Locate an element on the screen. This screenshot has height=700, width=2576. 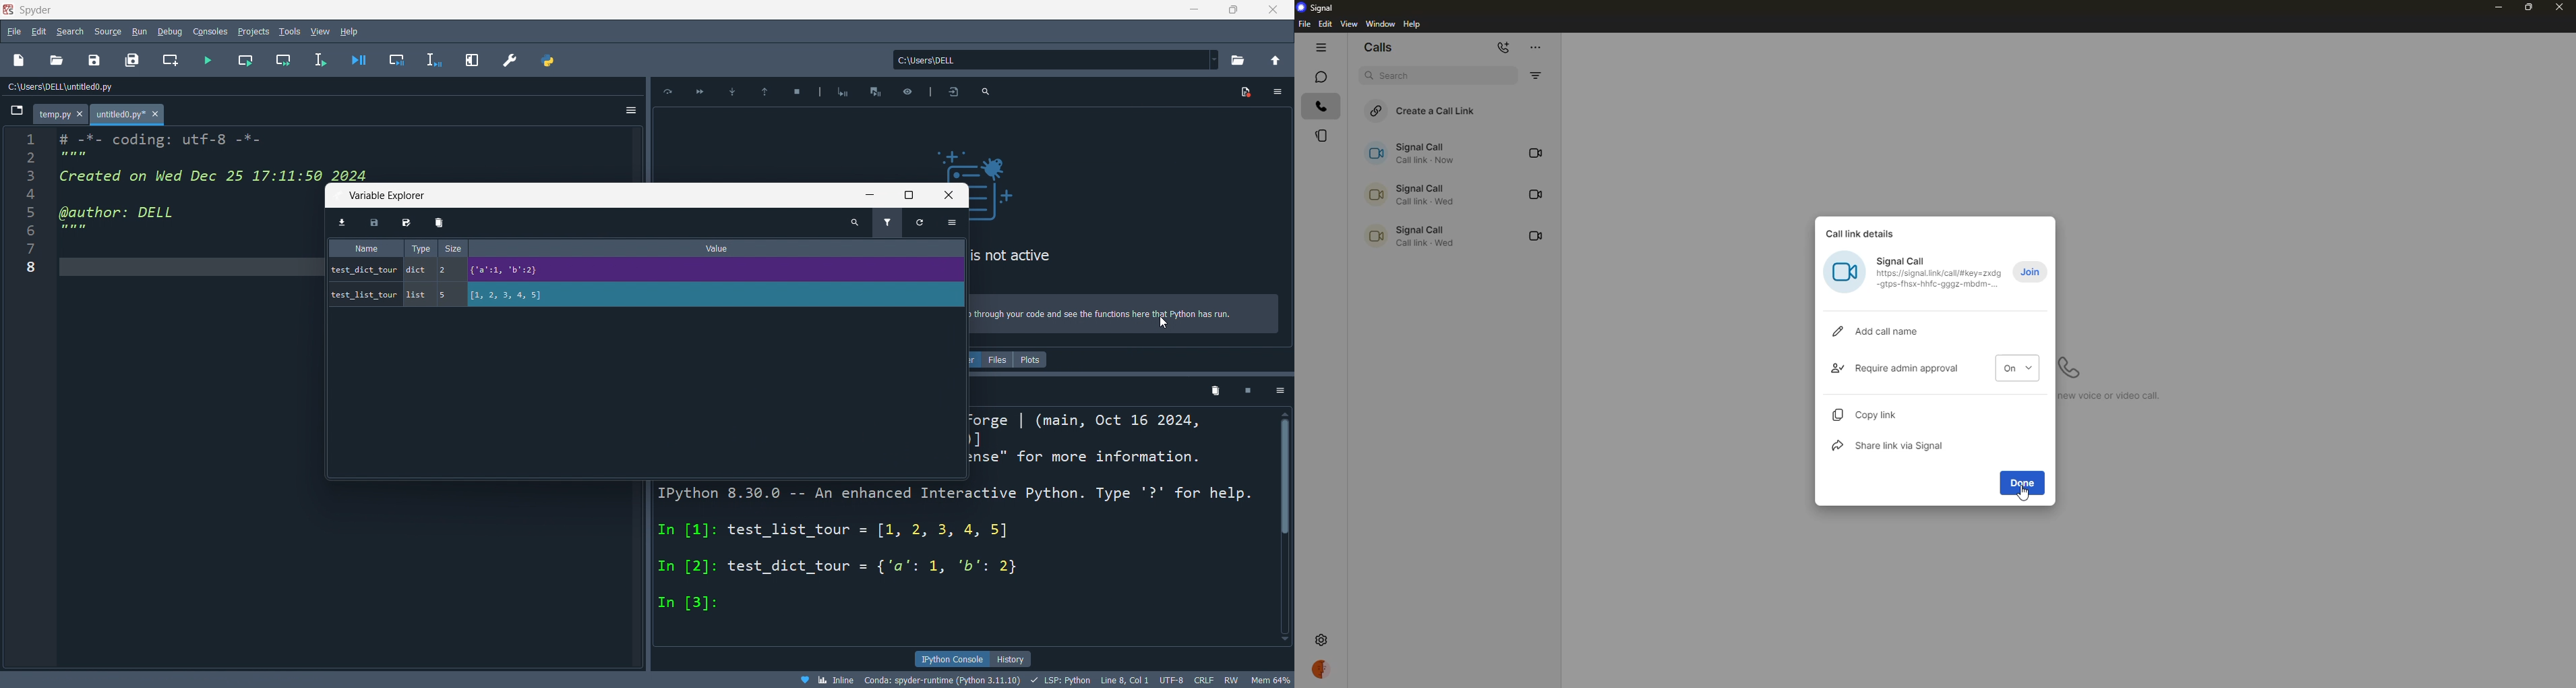
call link details is located at coordinates (1861, 234).